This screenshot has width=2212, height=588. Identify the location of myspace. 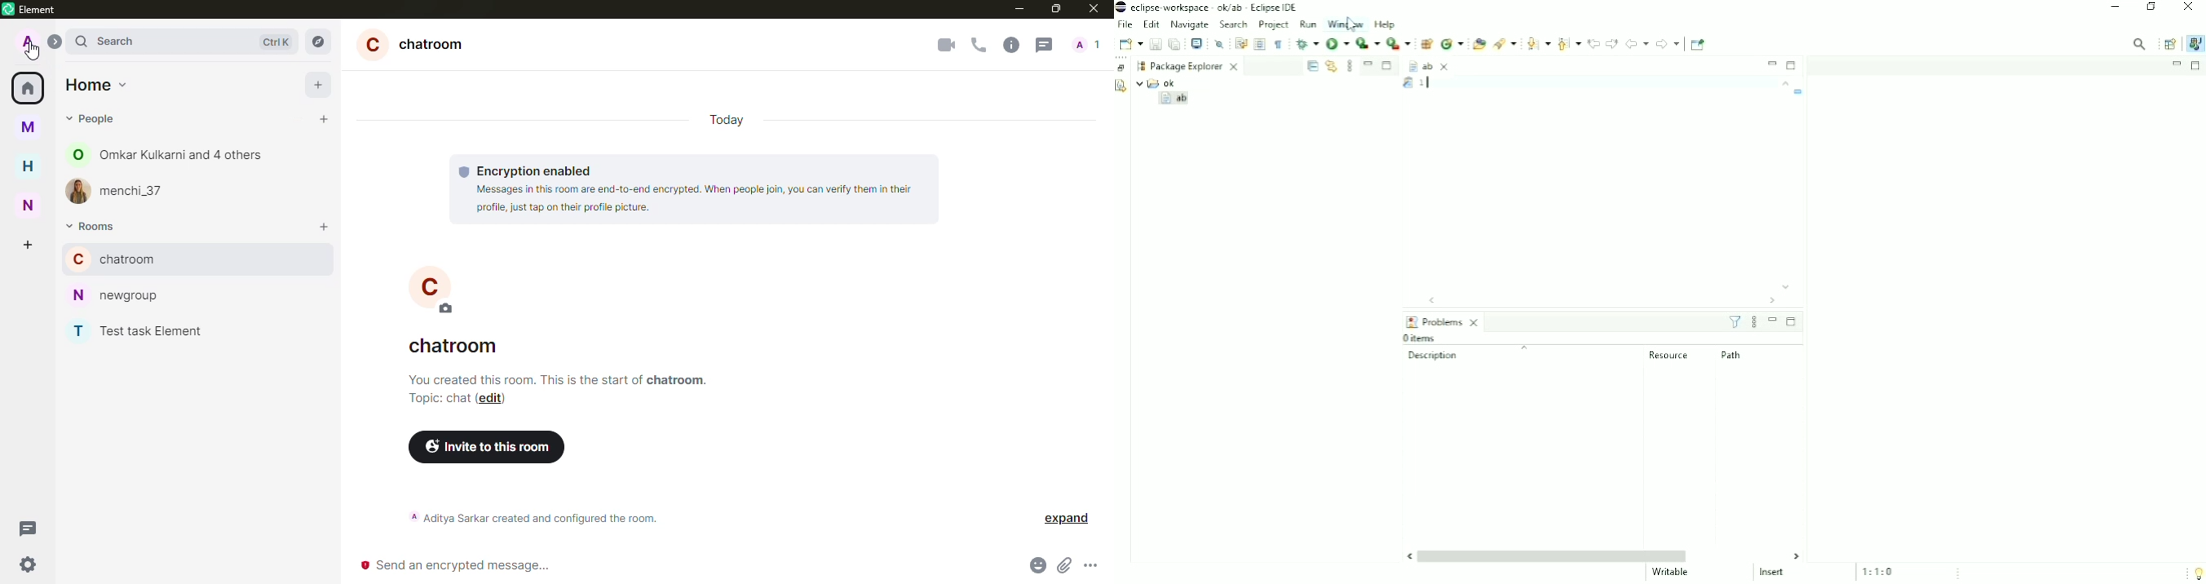
(27, 127).